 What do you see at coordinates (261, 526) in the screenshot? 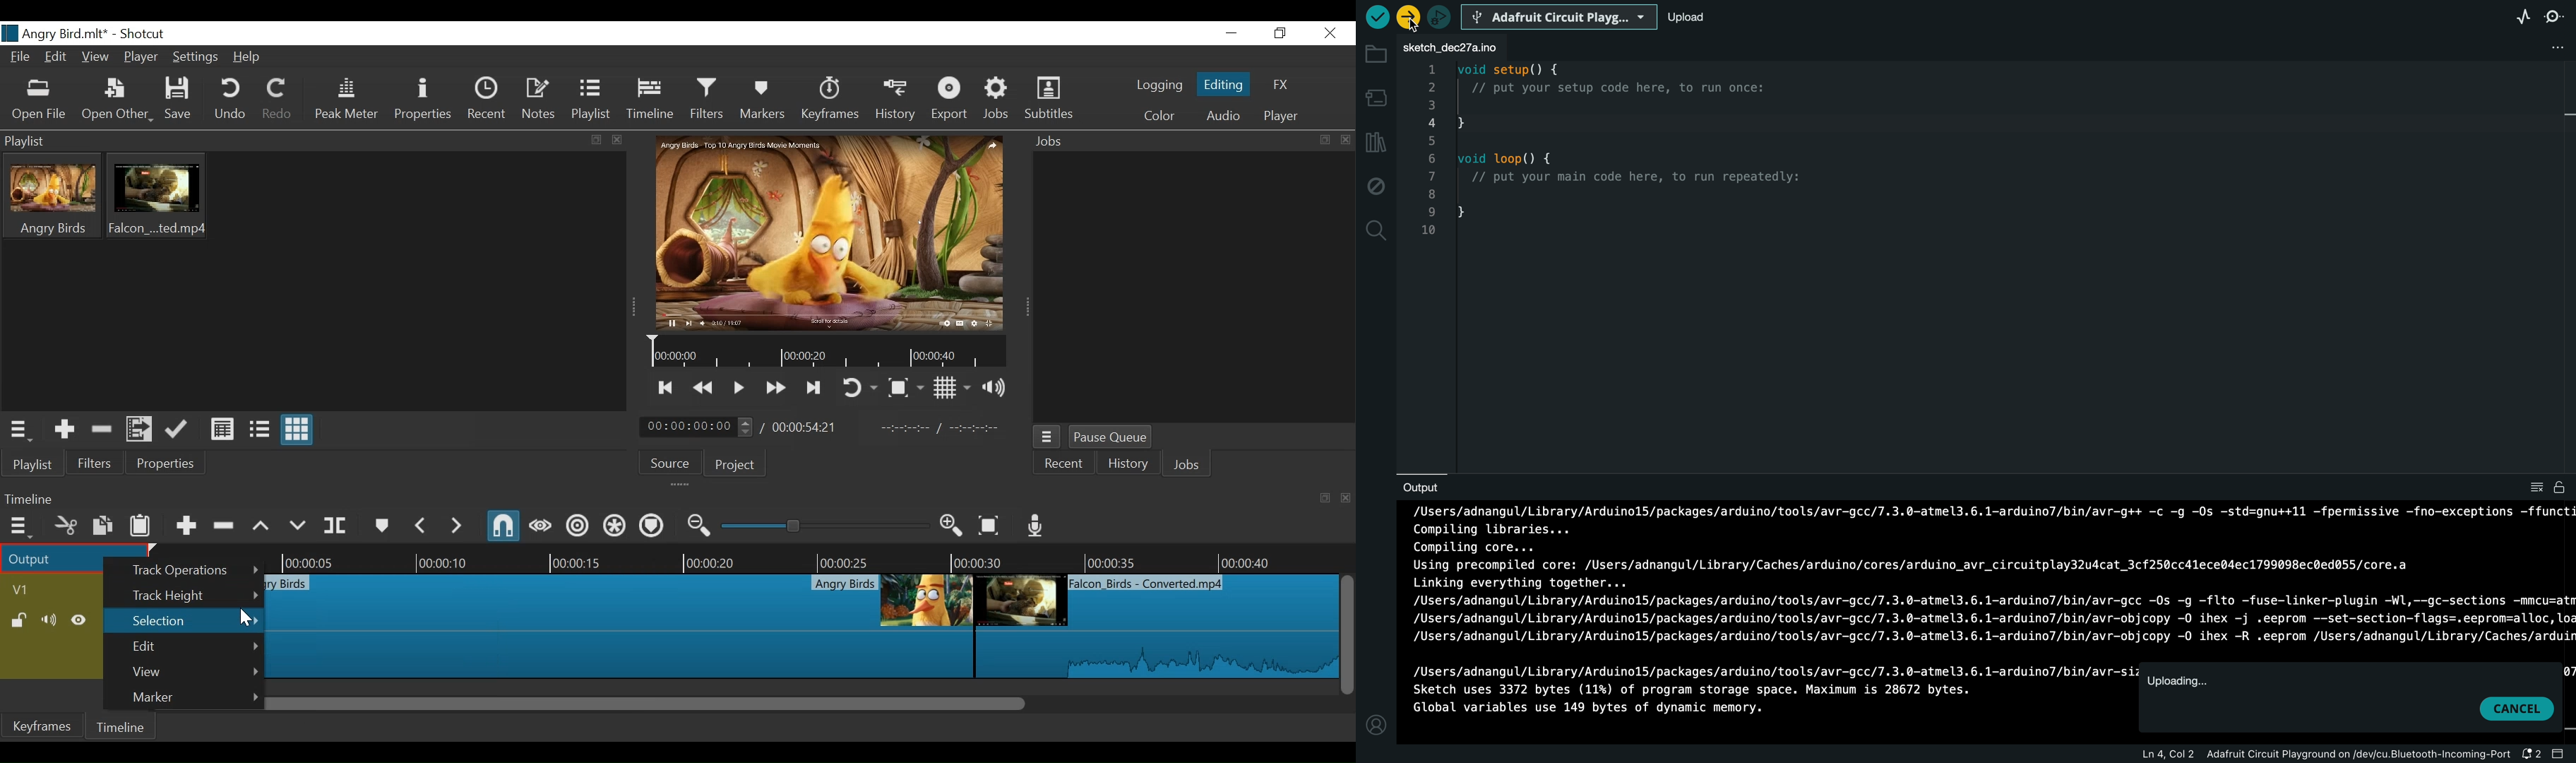
I see `lift` at bounding box center [261, 526].